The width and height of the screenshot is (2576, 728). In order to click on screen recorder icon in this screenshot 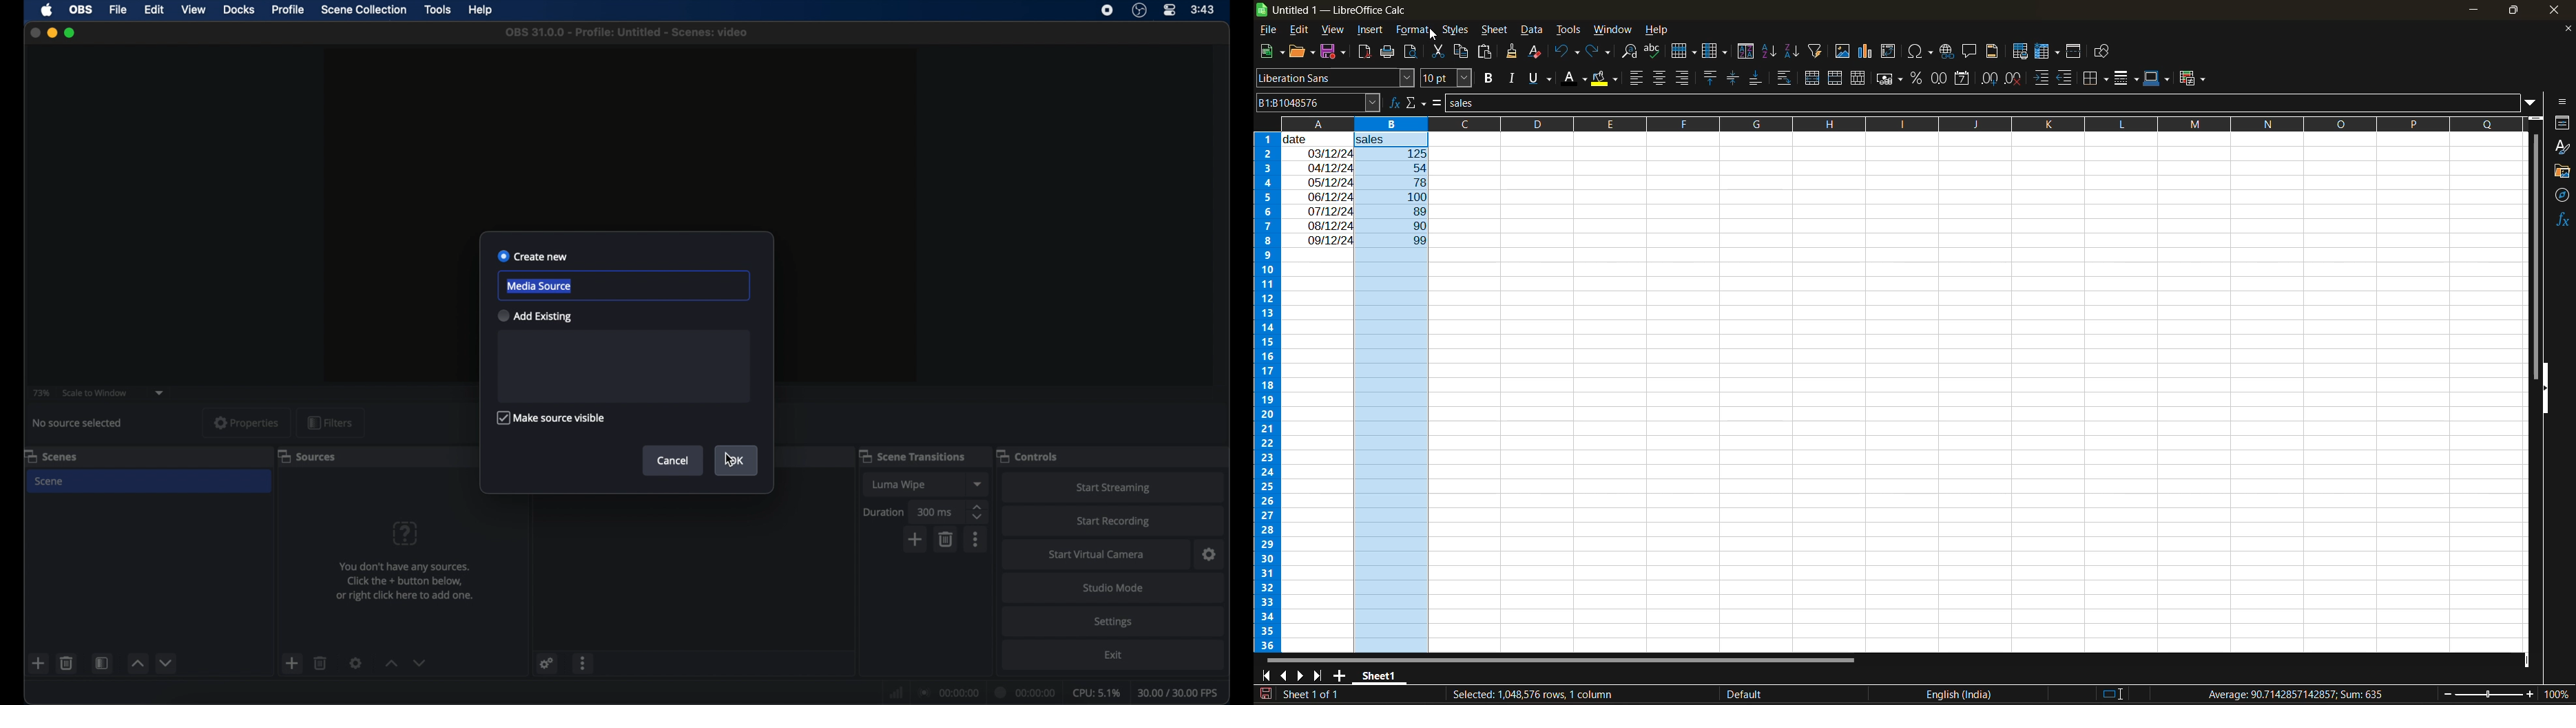, I will do `click(1106, 10)`.